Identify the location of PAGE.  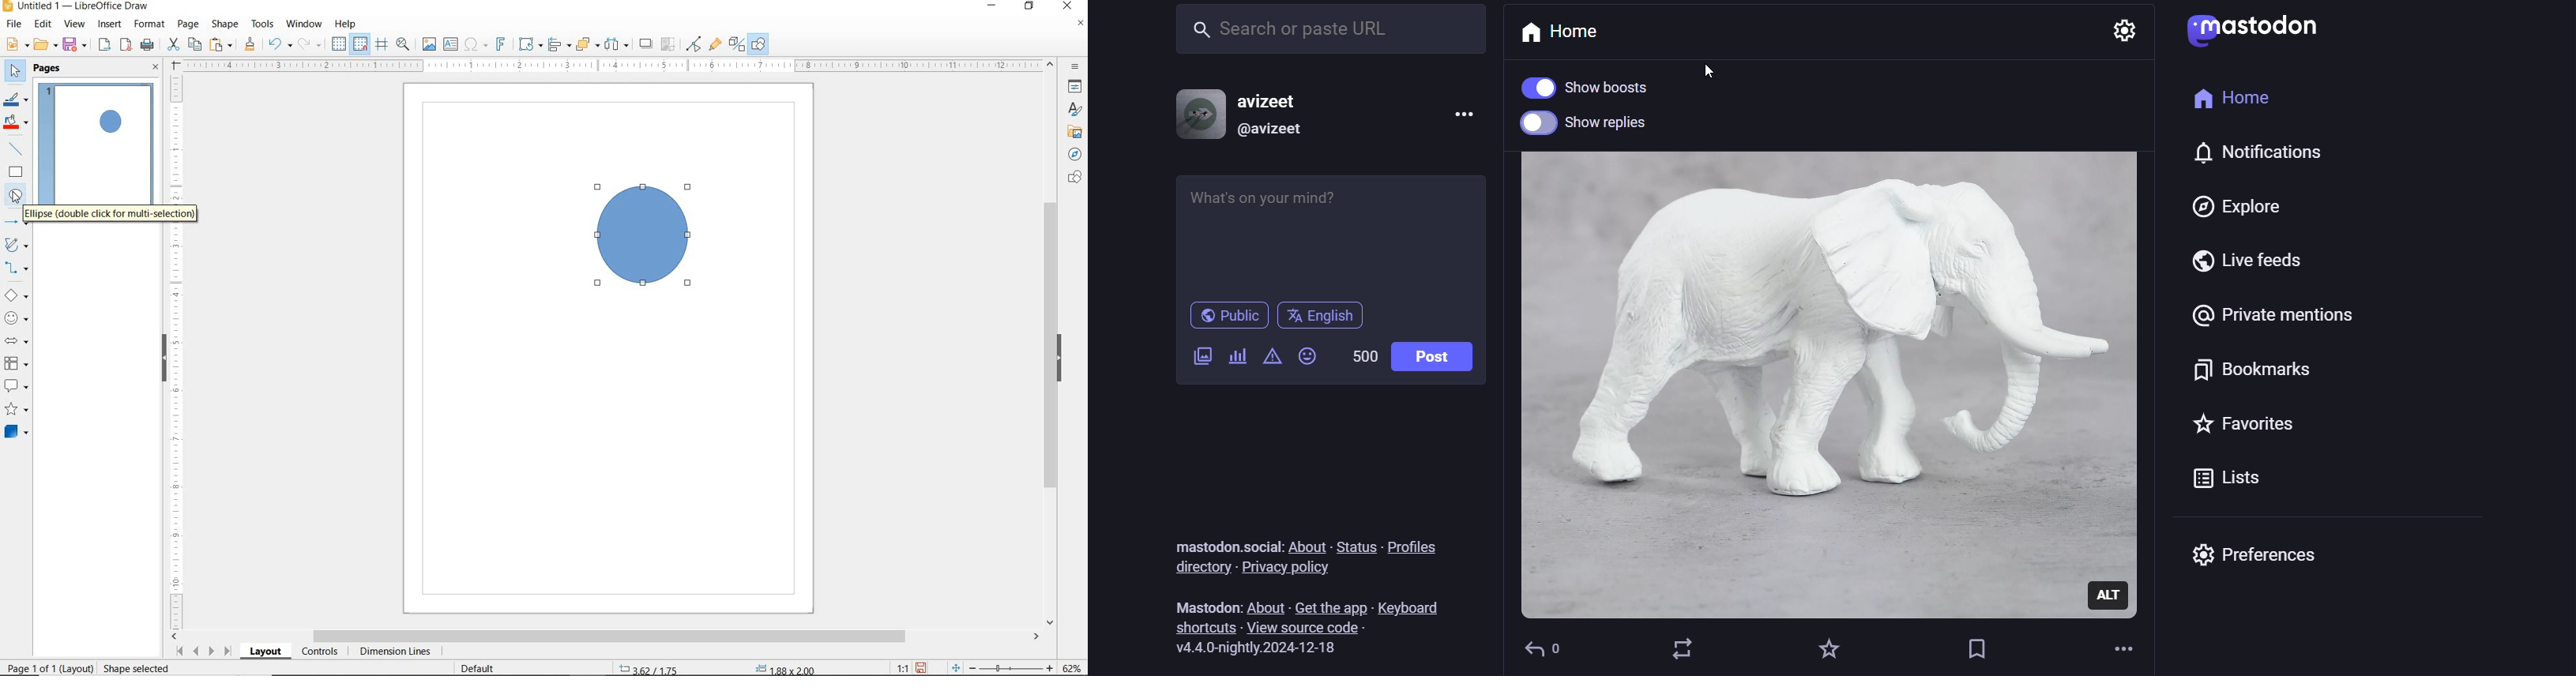
(188, 24).